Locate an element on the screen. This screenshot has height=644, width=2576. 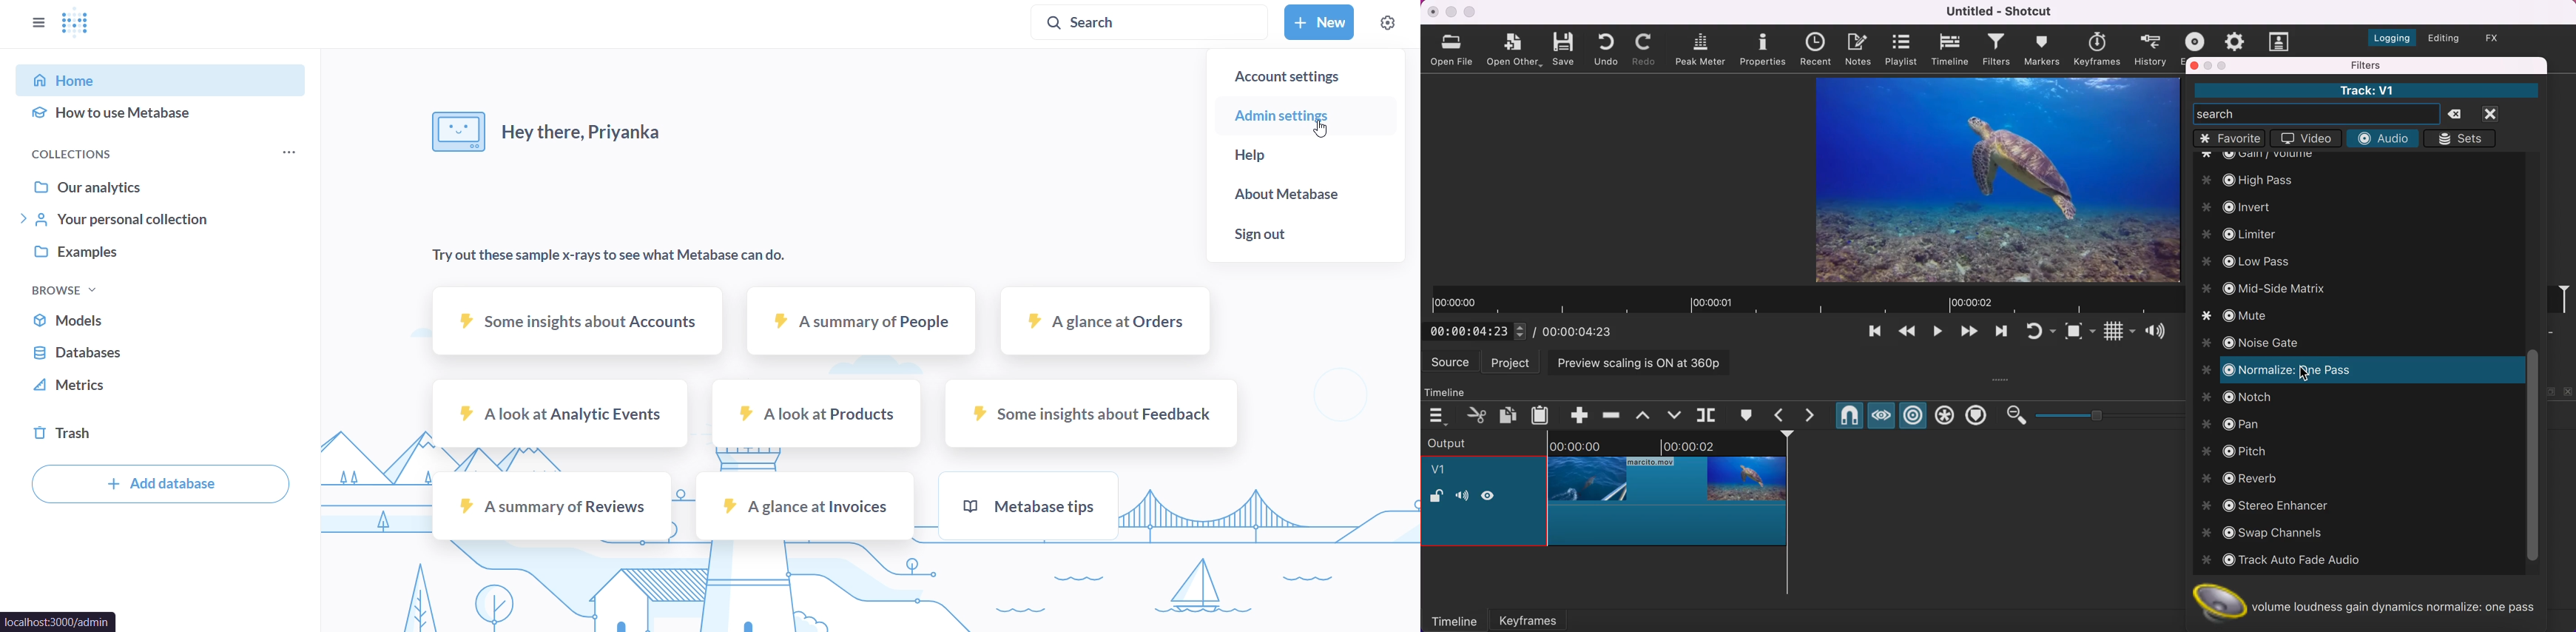
redo is located at coordinates (1646, 49).